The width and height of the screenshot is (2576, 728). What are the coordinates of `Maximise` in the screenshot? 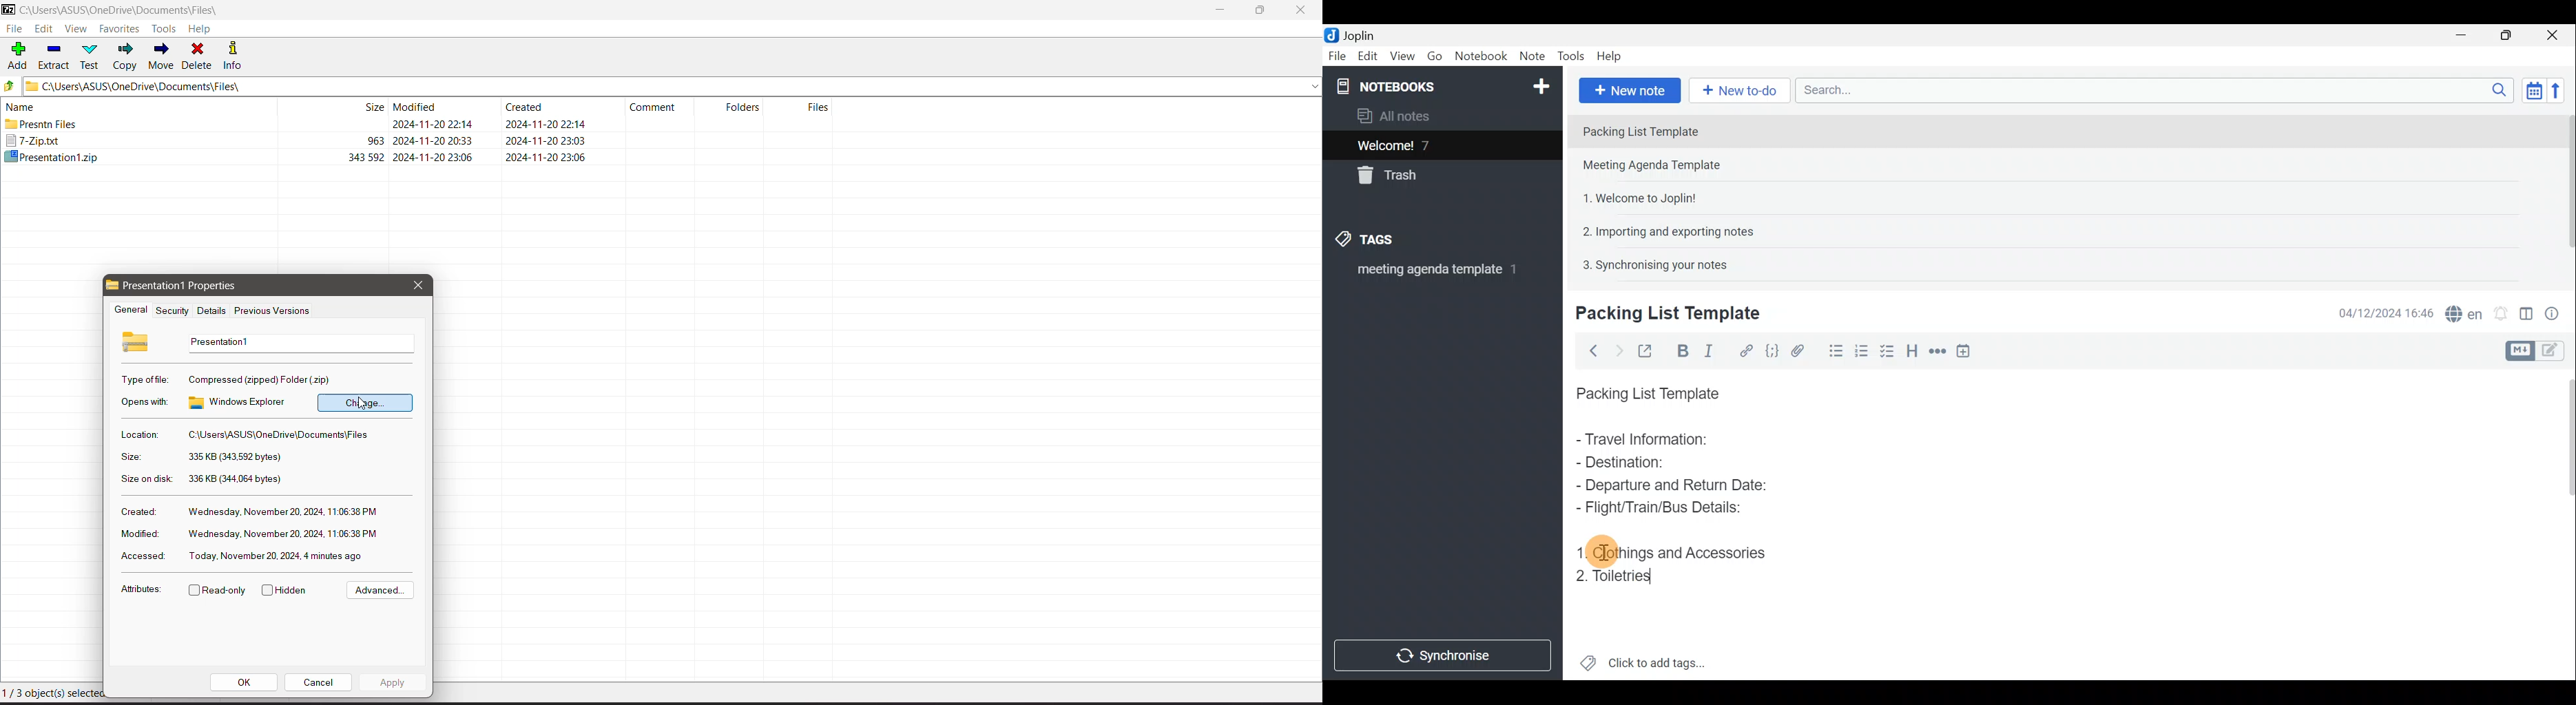 It's located at (2511, 35).